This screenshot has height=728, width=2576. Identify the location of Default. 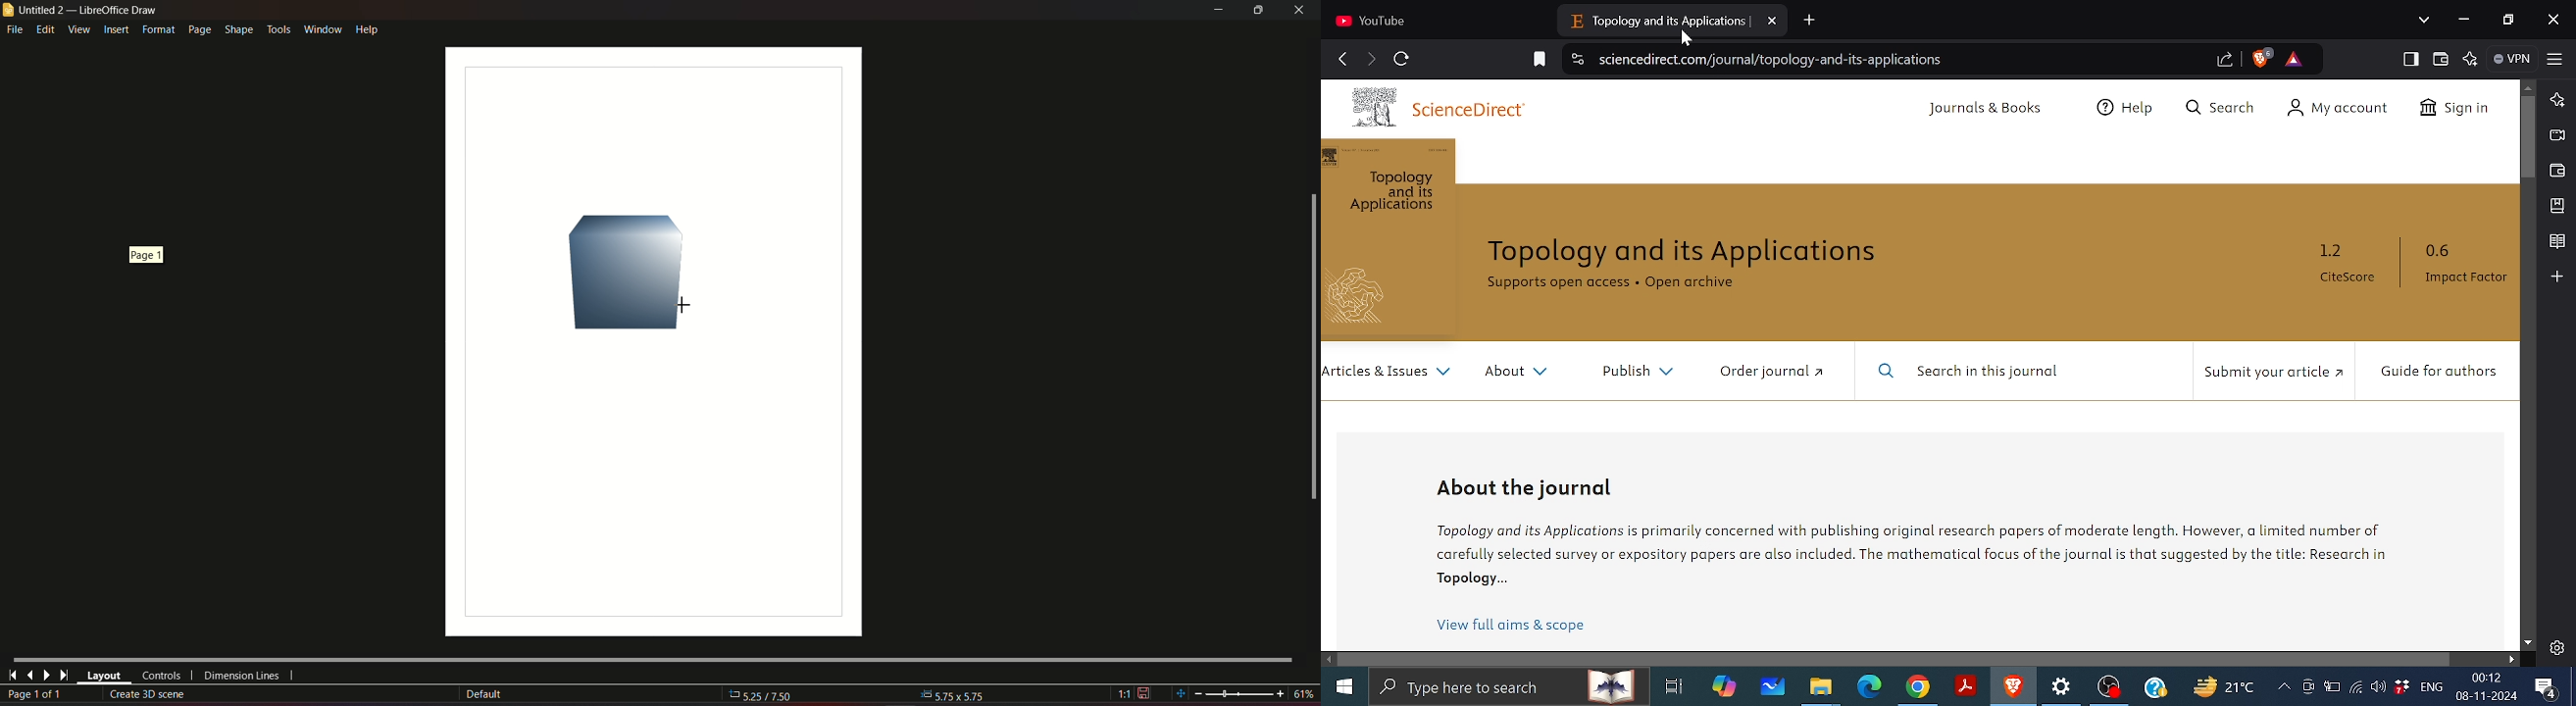
(484, 694).